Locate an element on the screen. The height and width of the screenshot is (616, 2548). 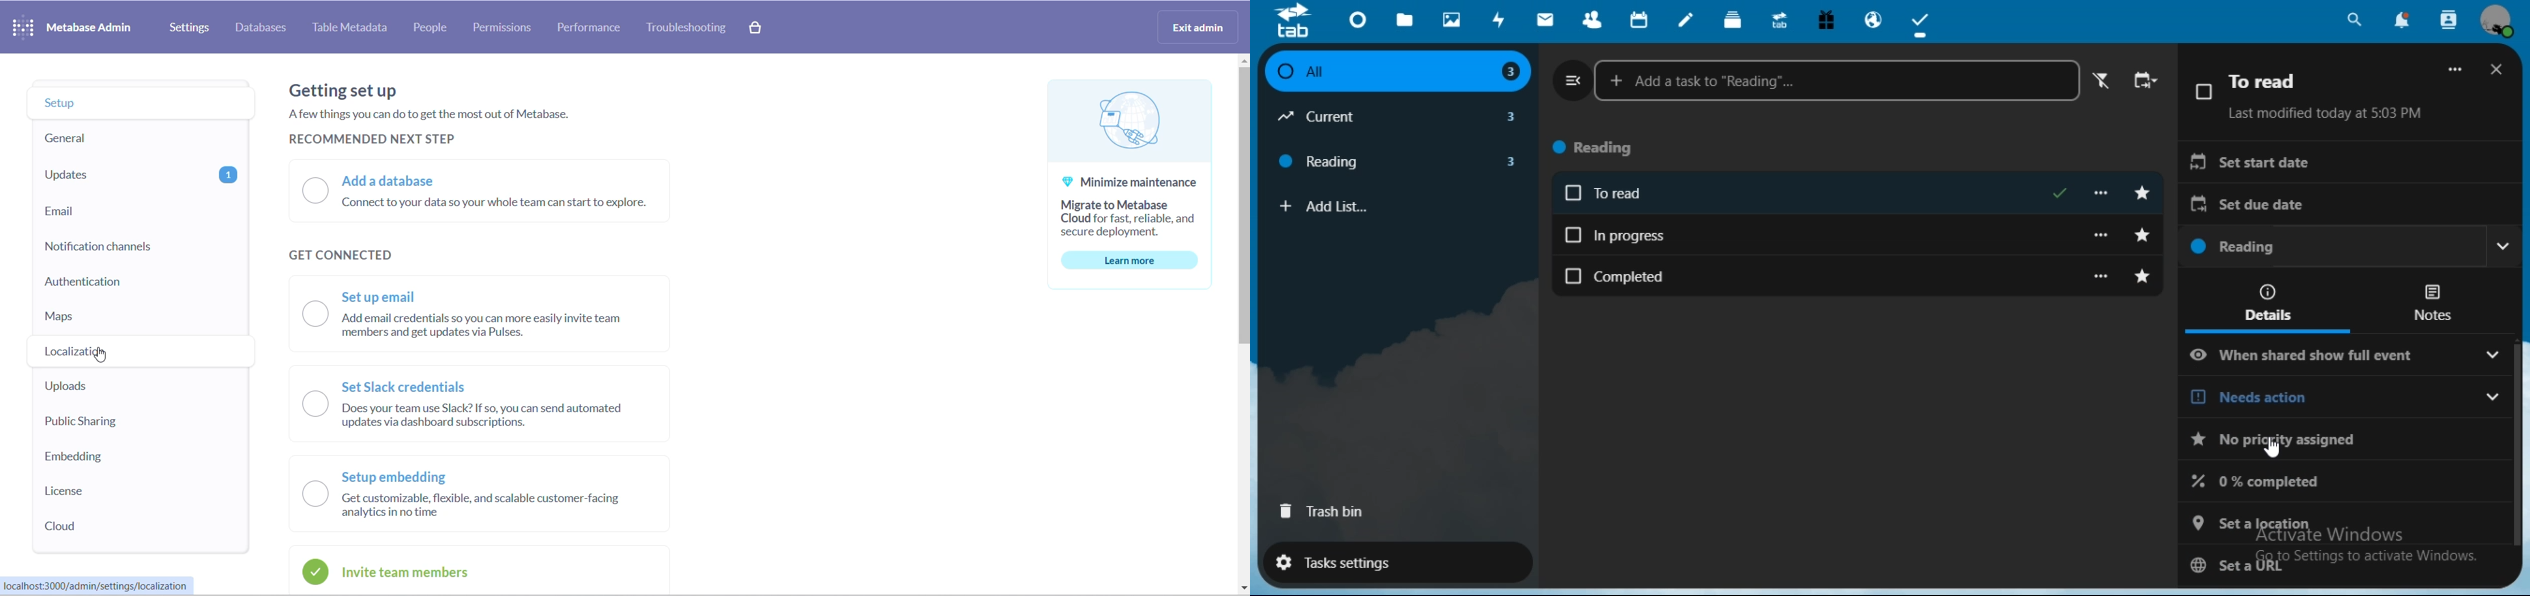
UPDATES is located at coordinates (140, 175).